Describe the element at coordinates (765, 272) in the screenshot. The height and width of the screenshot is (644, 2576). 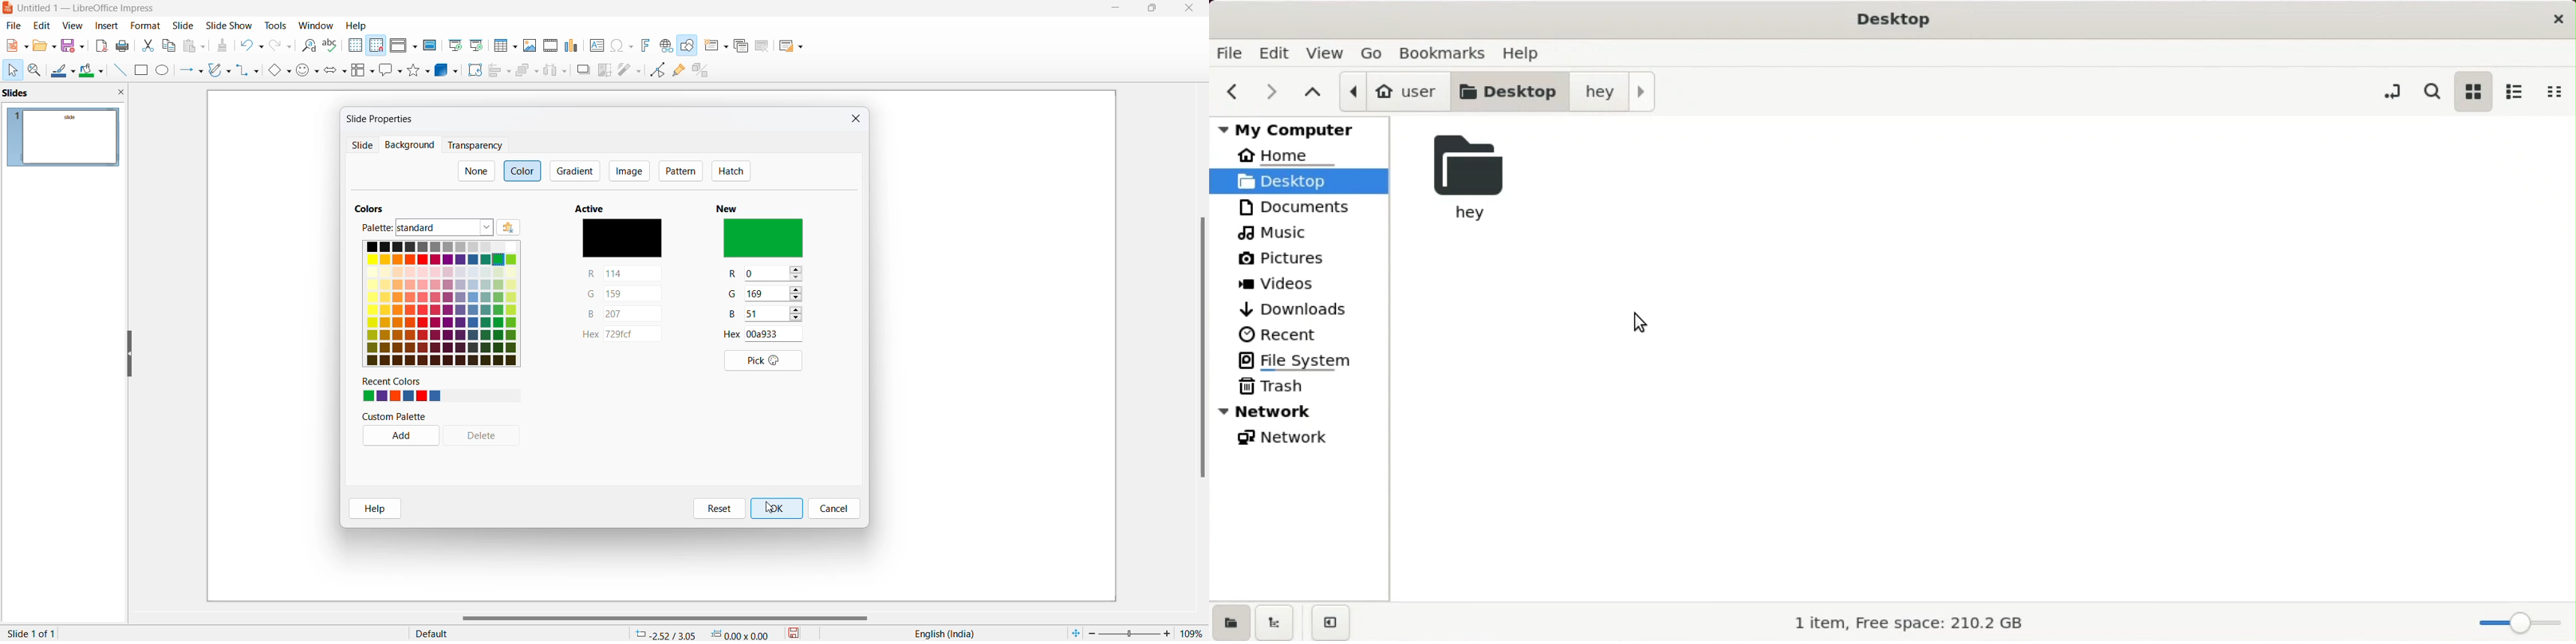
I see `R value` at that location.